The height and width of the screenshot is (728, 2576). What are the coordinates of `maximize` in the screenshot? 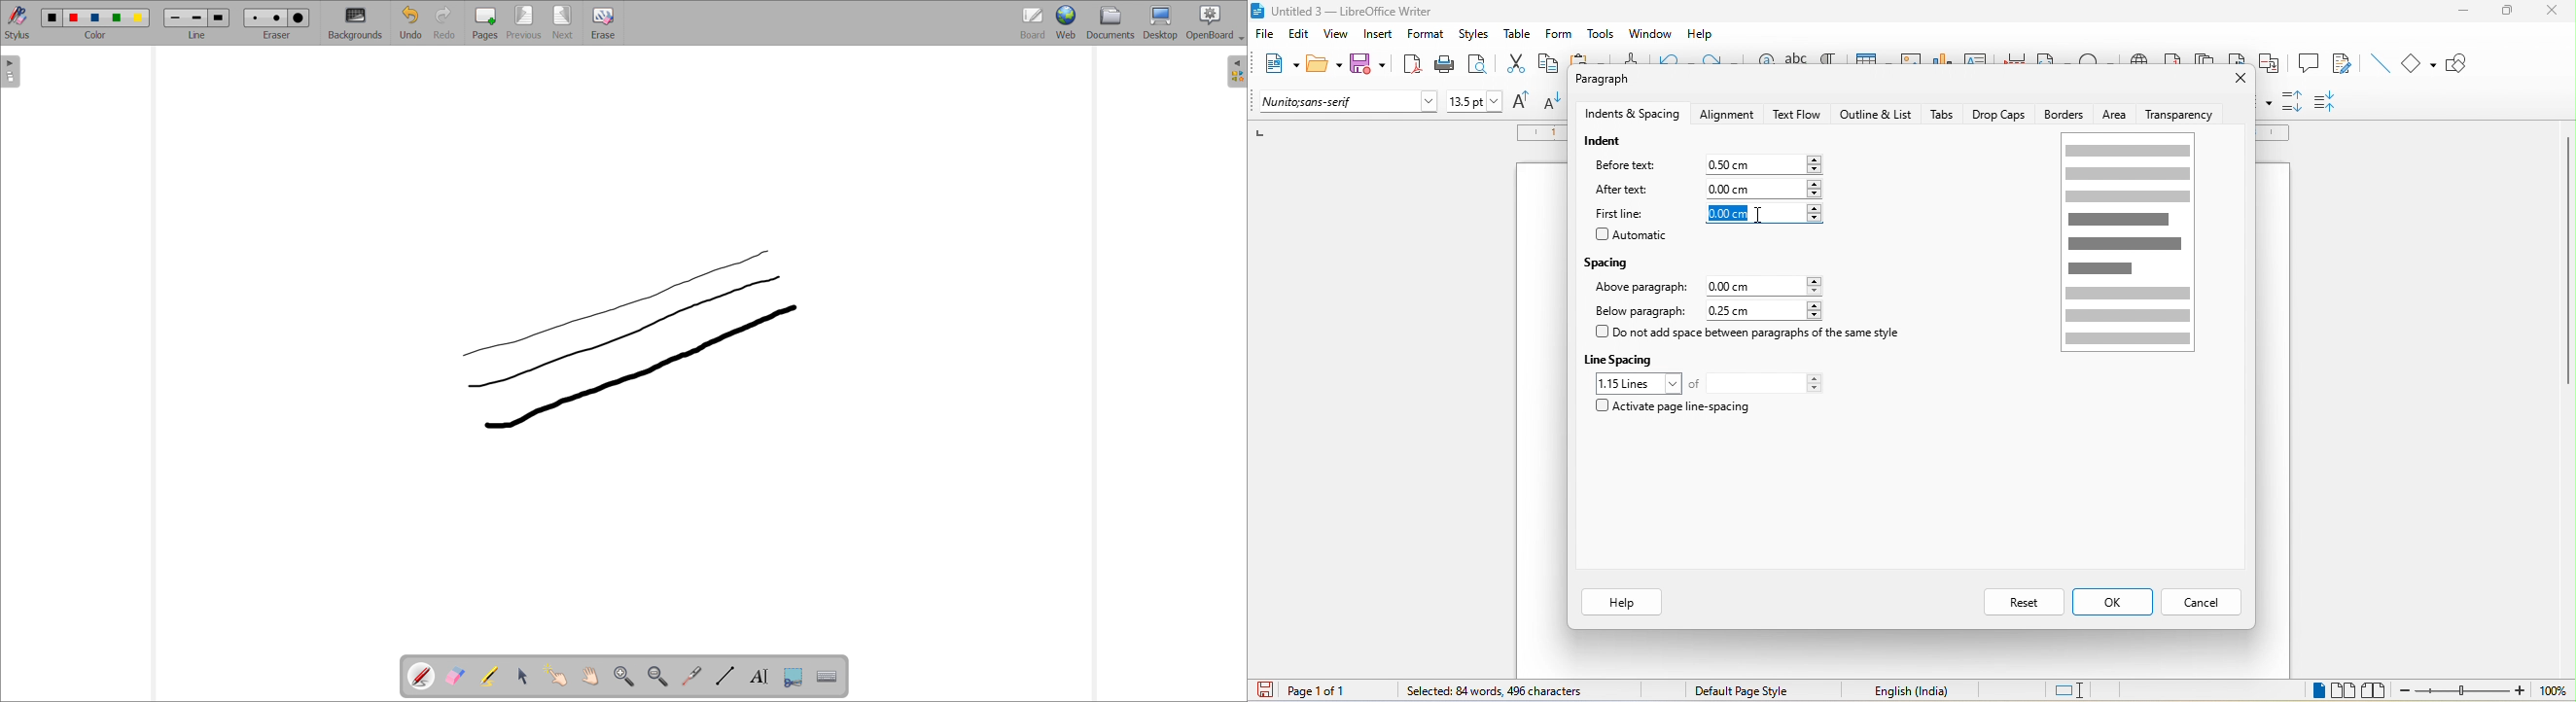 It's located at (2500, 12).